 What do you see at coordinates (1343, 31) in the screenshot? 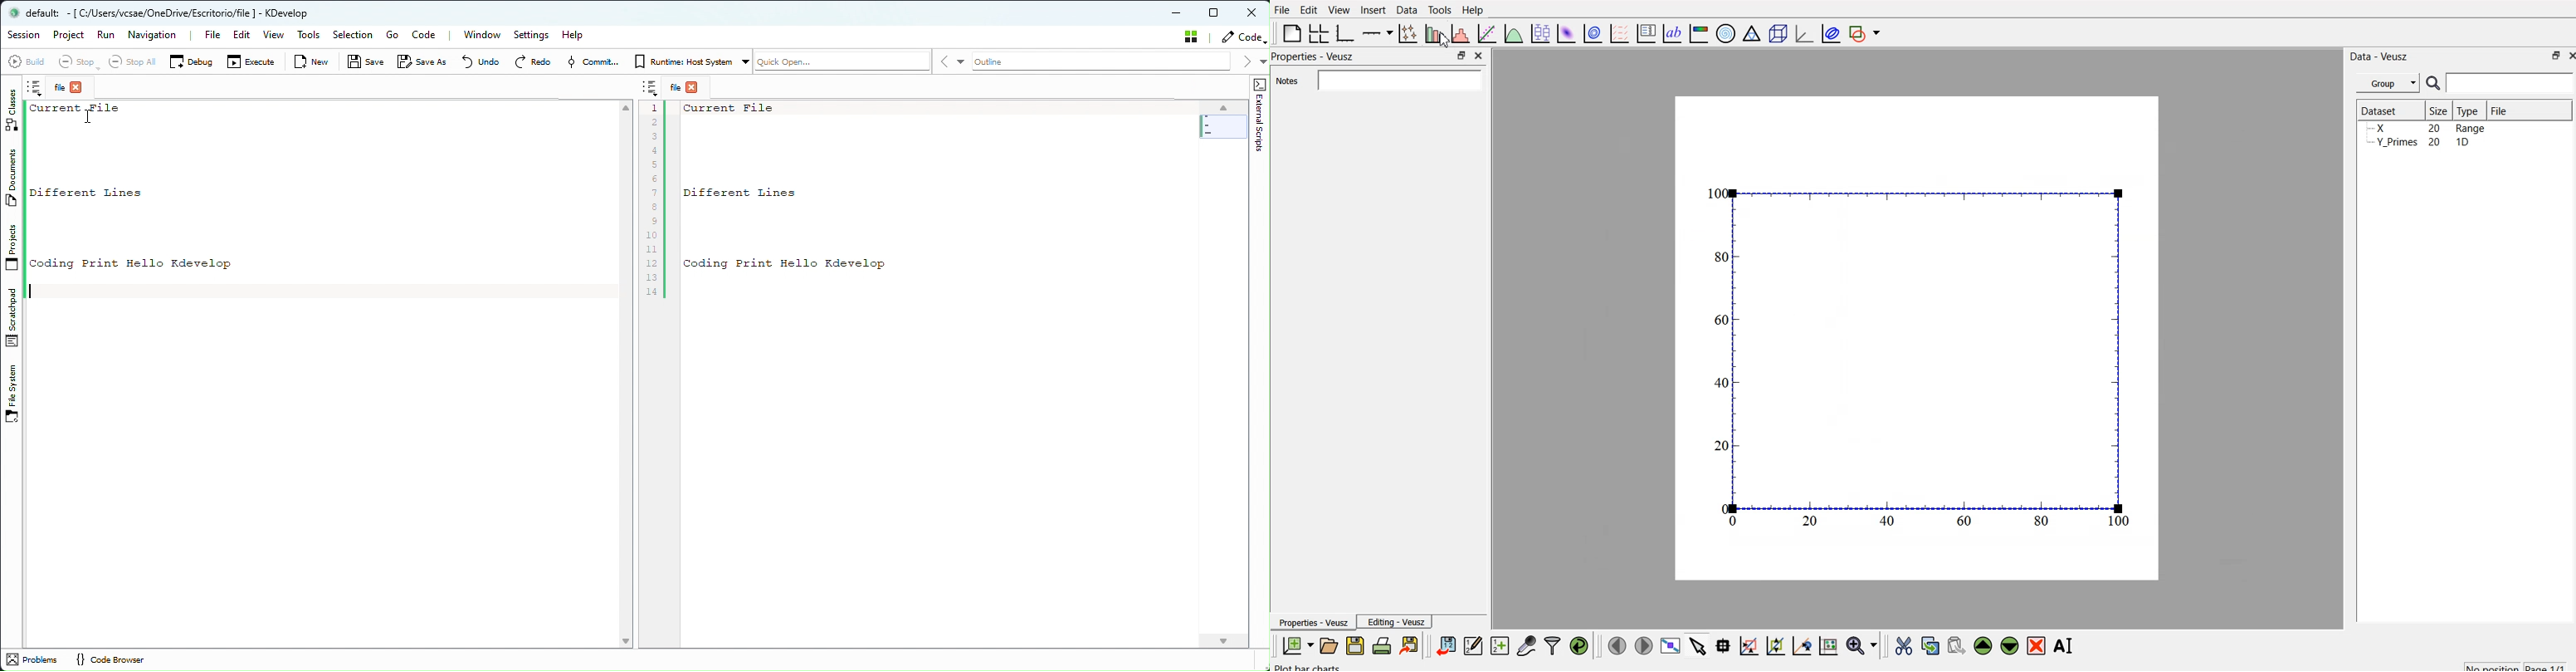
I see `base graph` at bounding box center [1343, 31].